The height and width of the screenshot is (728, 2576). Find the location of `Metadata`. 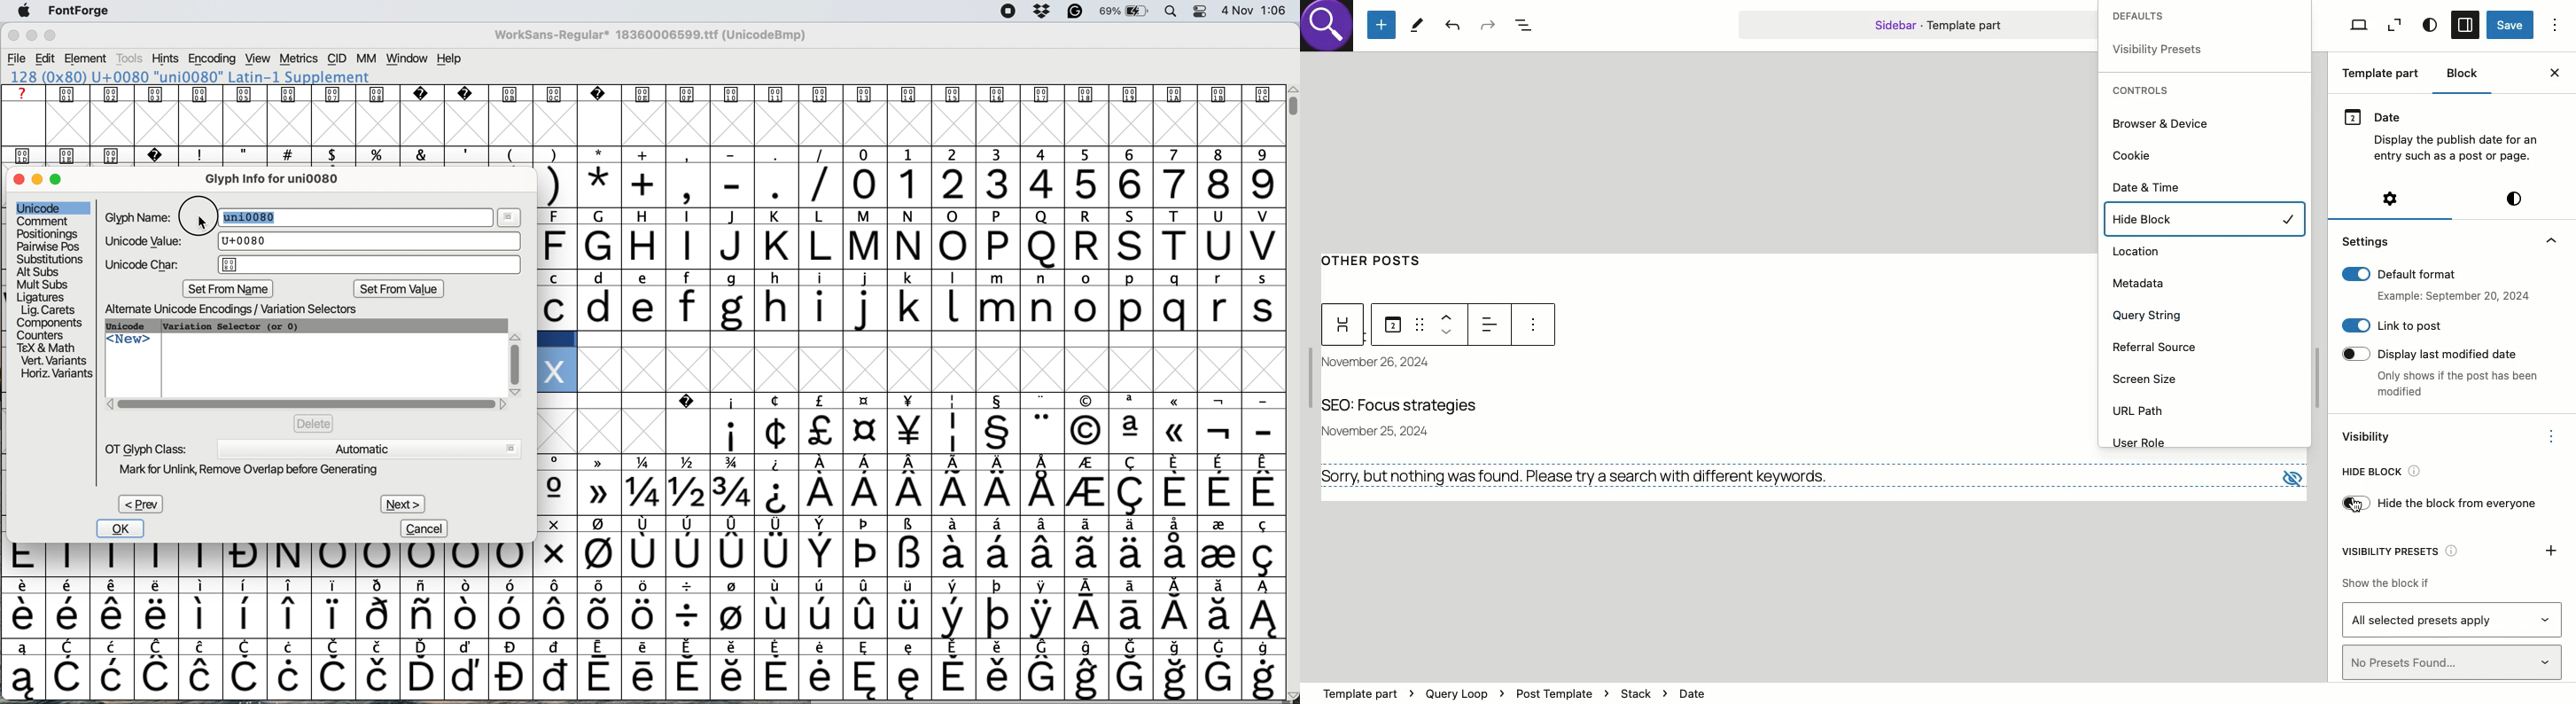

Metadata is located at coordinates (2141, 283).